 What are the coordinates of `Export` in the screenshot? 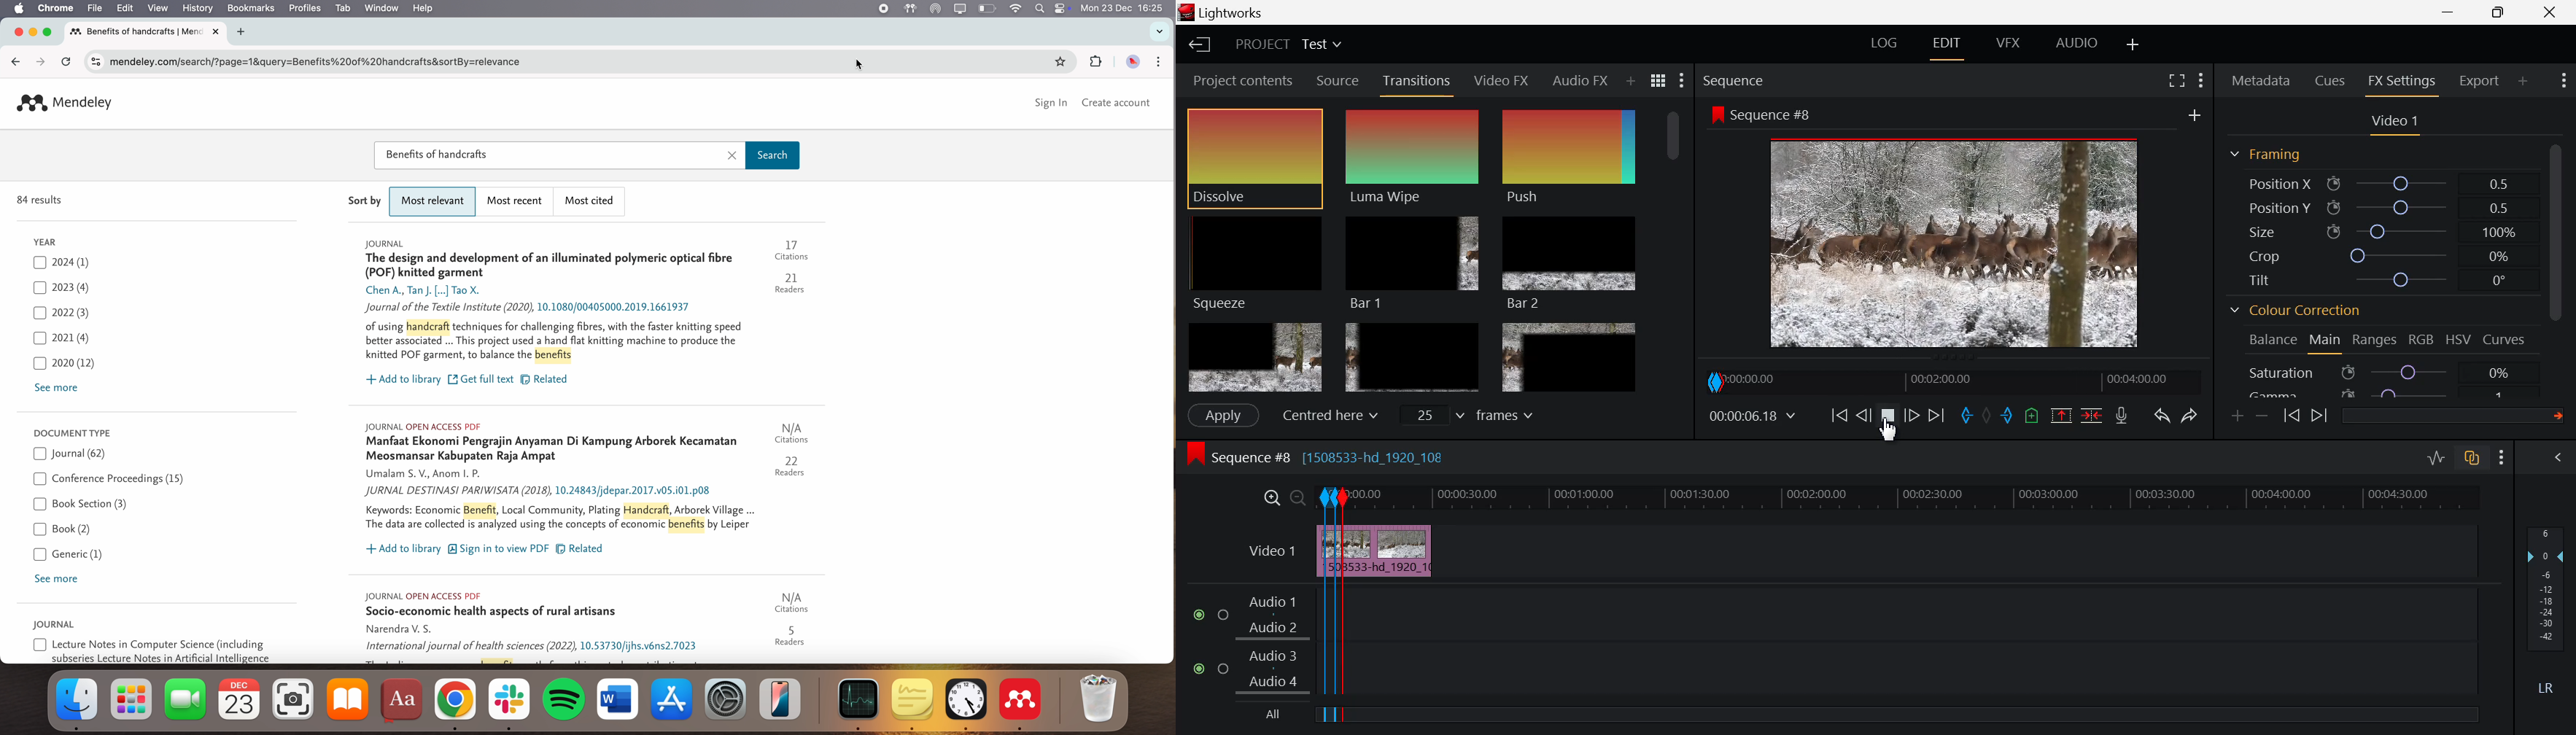 It's located at (2480, 81).